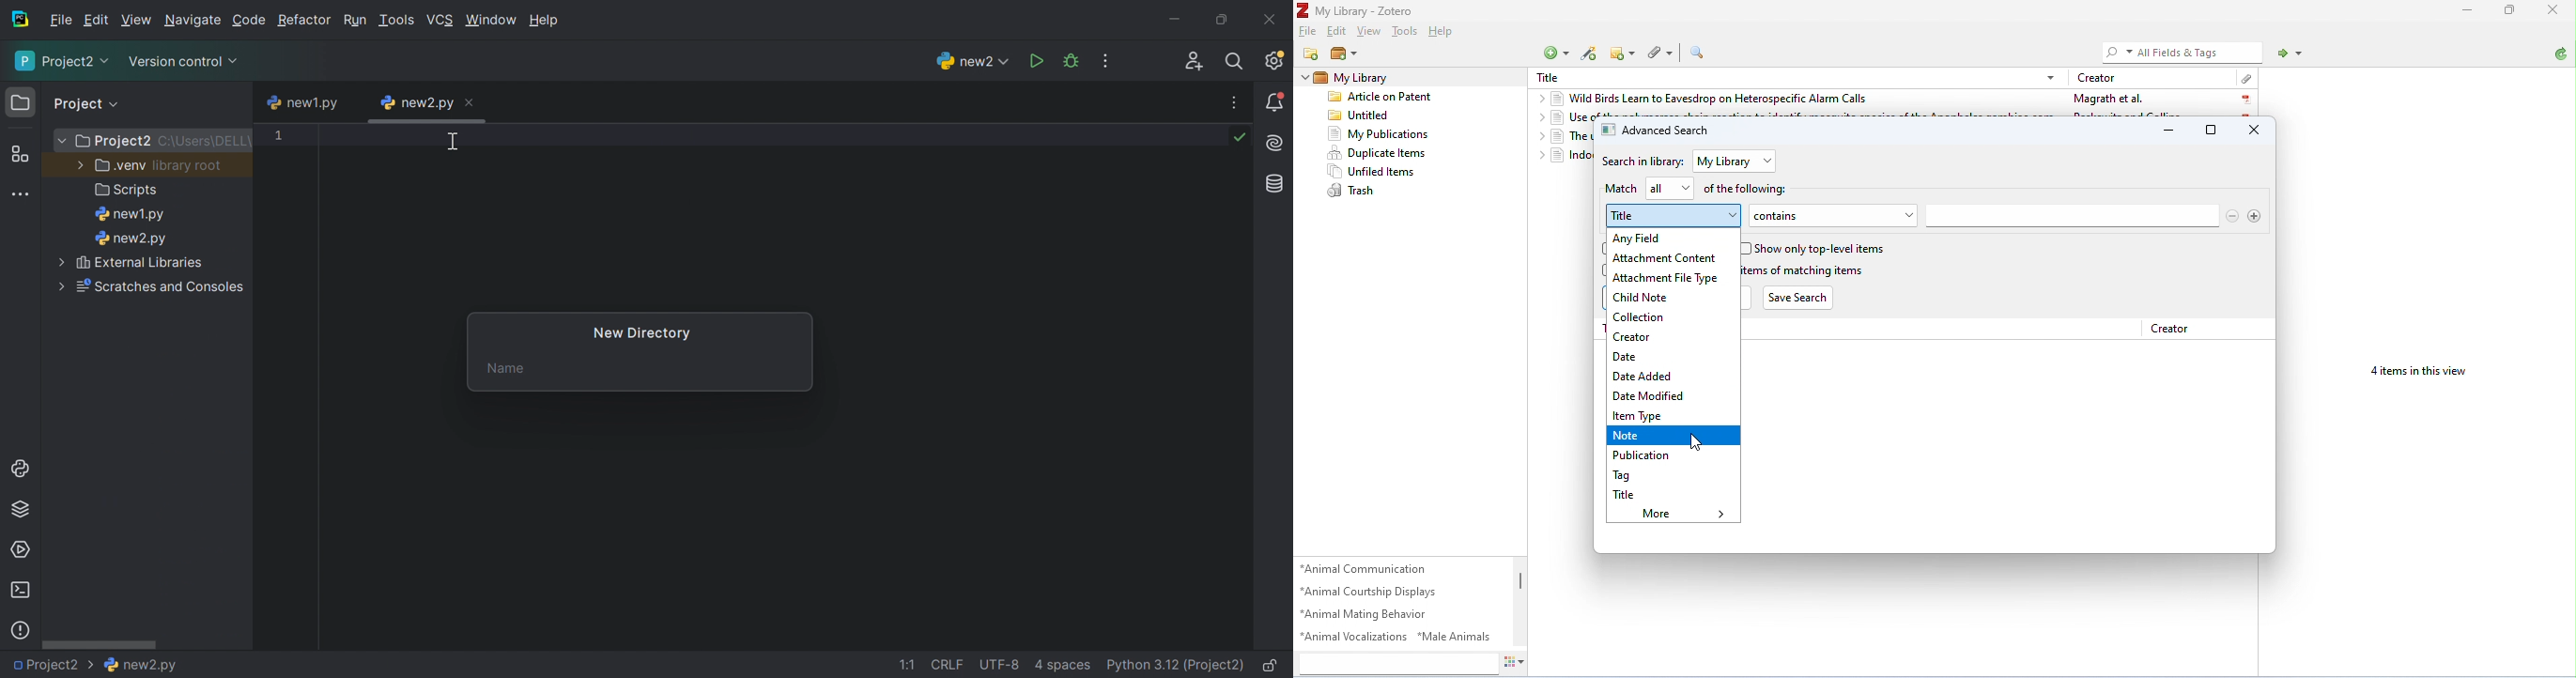  I want to click on Structure, so click(21, 155).